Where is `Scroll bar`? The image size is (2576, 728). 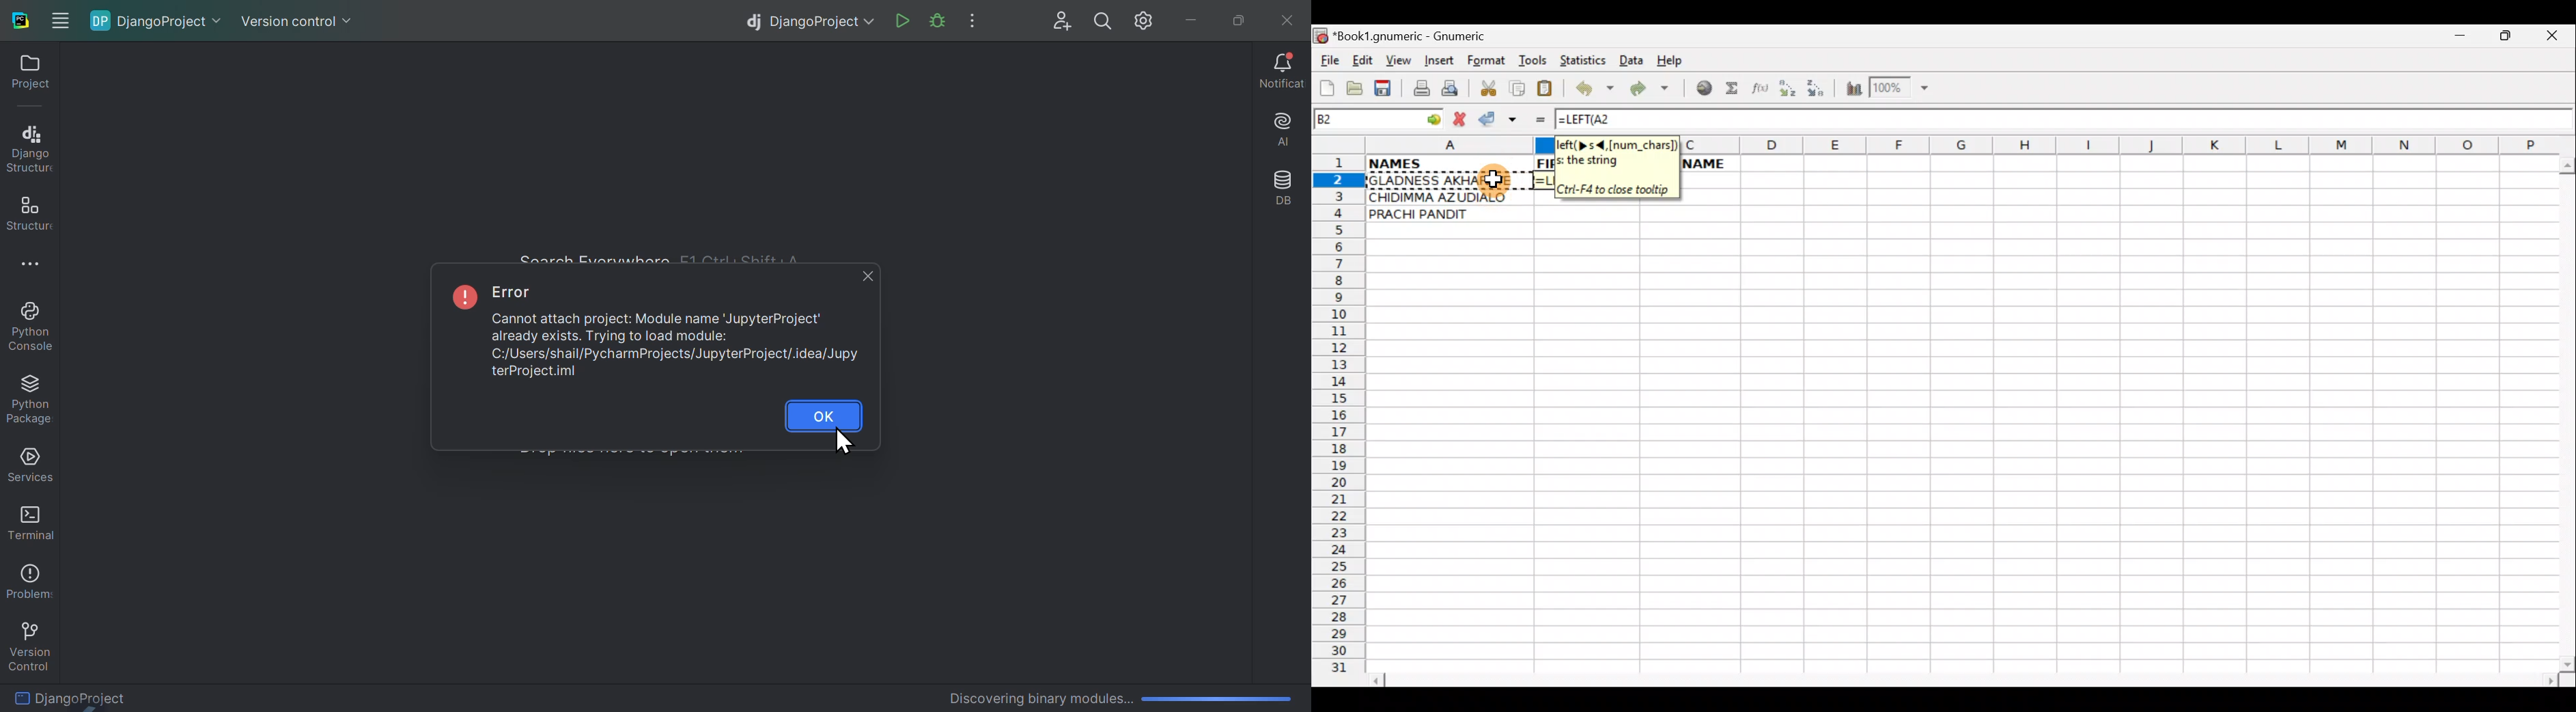 Scroll bar is located at coordinates (2564, 411).